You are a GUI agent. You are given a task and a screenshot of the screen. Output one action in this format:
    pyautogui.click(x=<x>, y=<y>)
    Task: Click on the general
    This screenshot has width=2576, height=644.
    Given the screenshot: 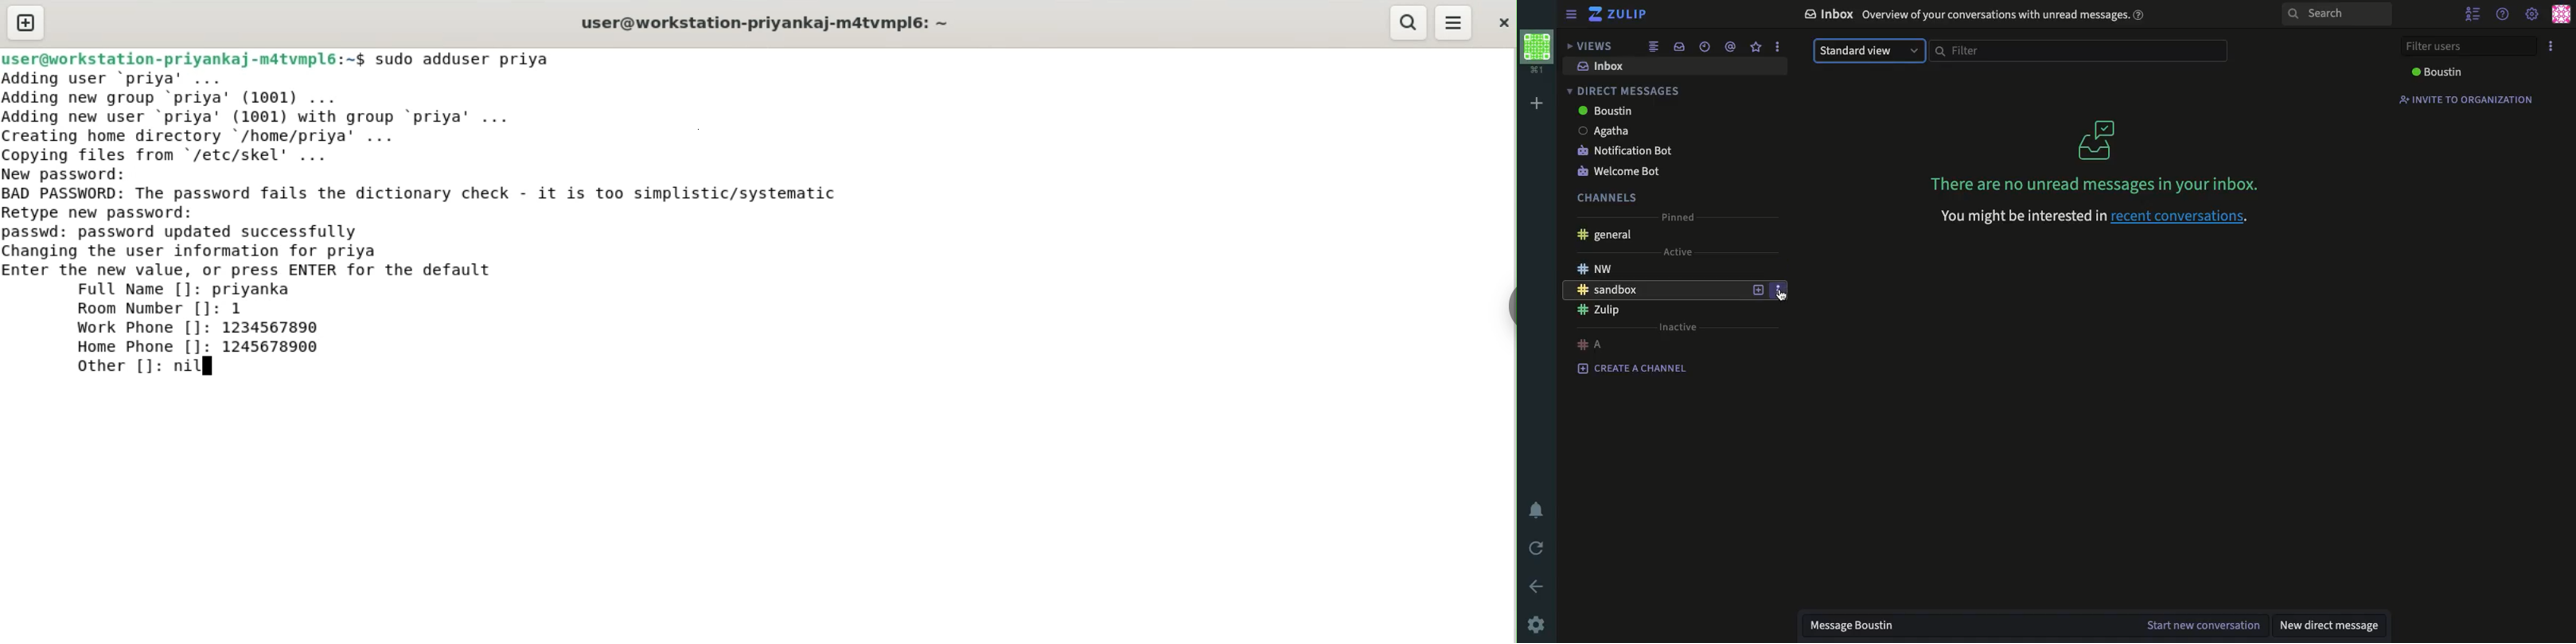 What is the action you would take?
    pyautogui.click(x=1607, y=235)
    